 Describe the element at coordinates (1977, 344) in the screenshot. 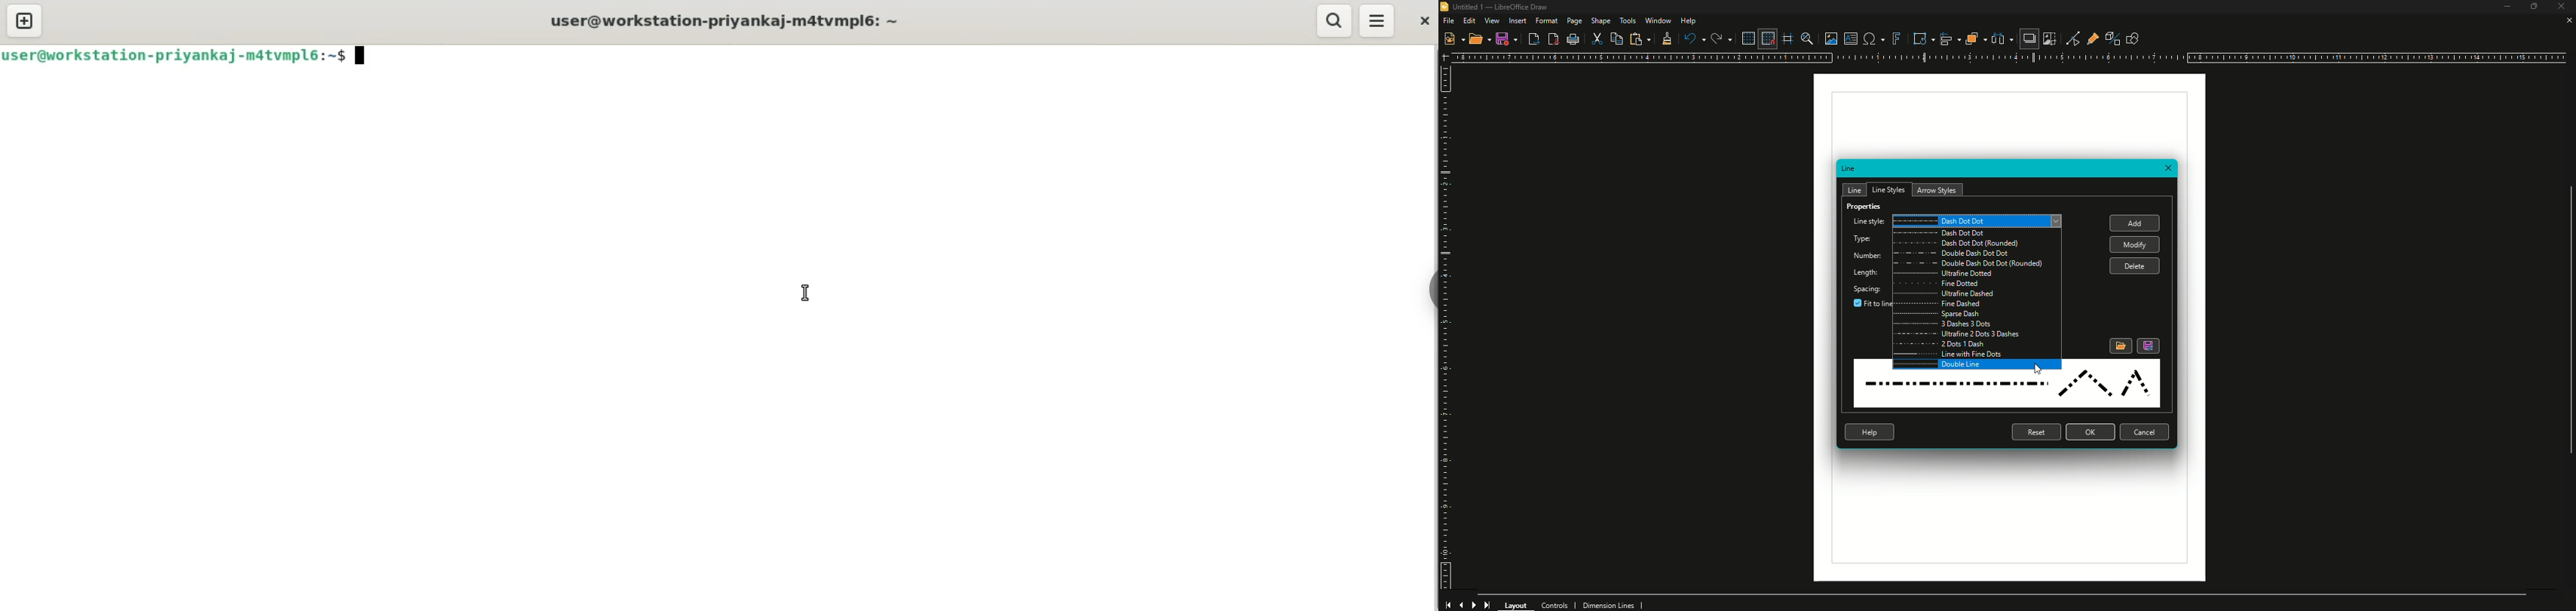

I see `2 Dots 1 Dash` at that location.